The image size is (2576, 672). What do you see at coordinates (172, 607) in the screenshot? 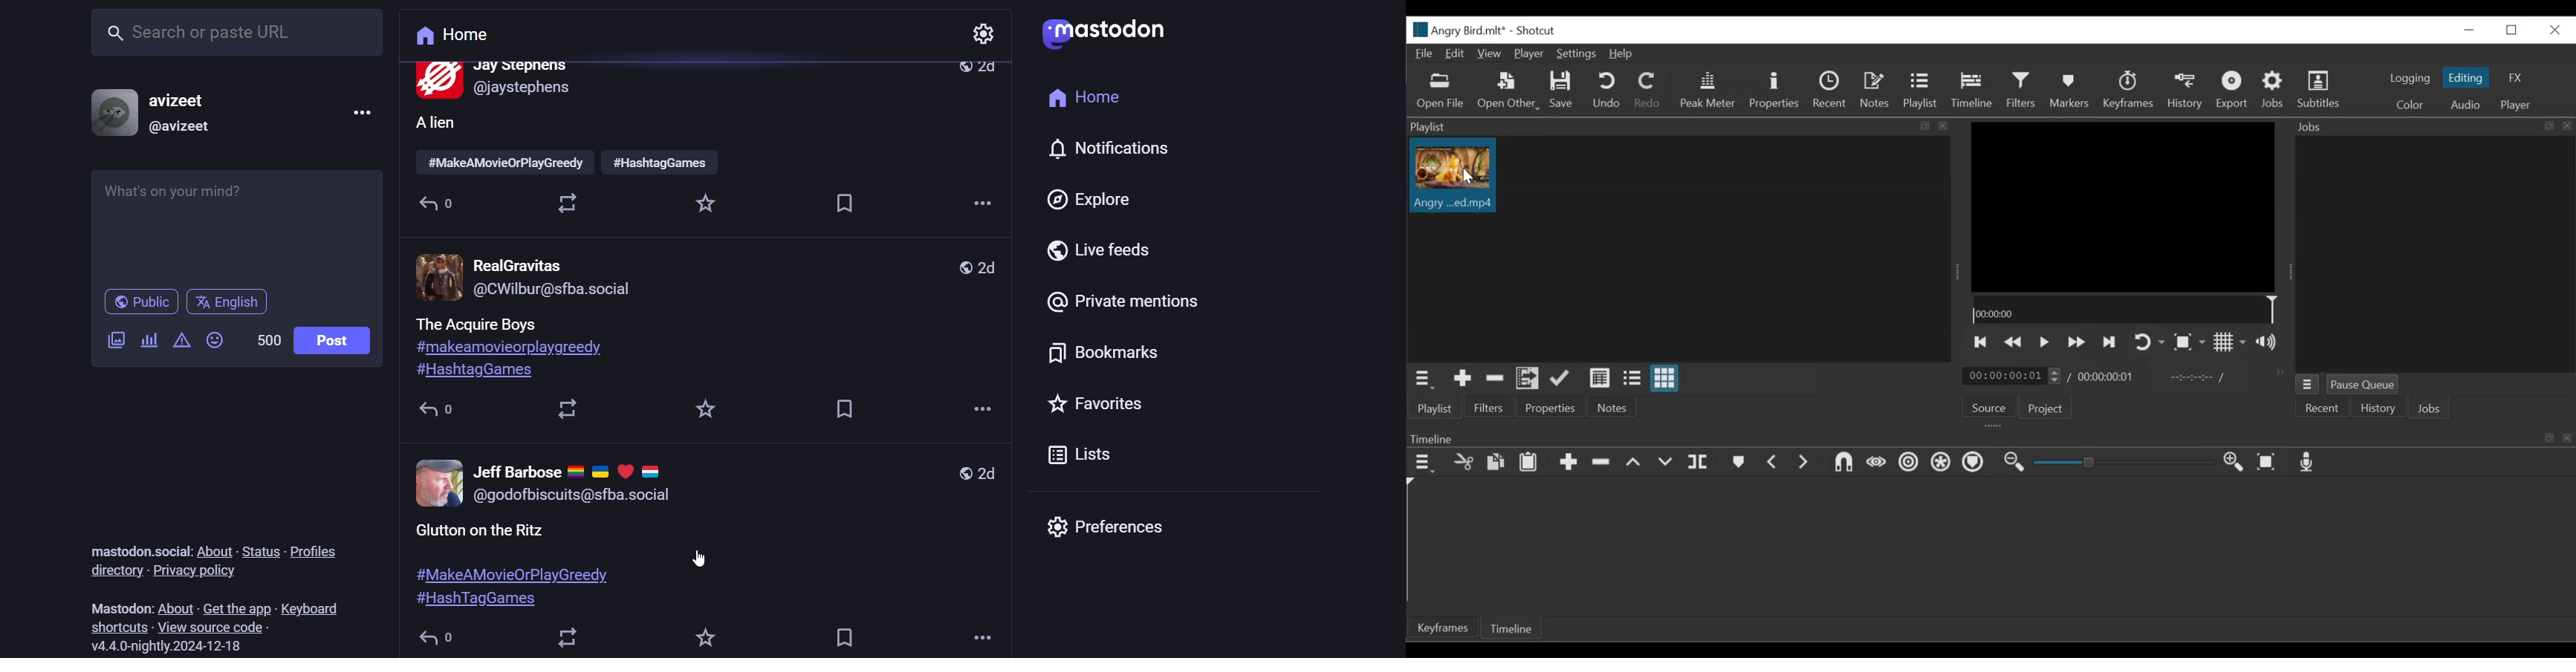
I see `about` at bounding box center [172, 607].